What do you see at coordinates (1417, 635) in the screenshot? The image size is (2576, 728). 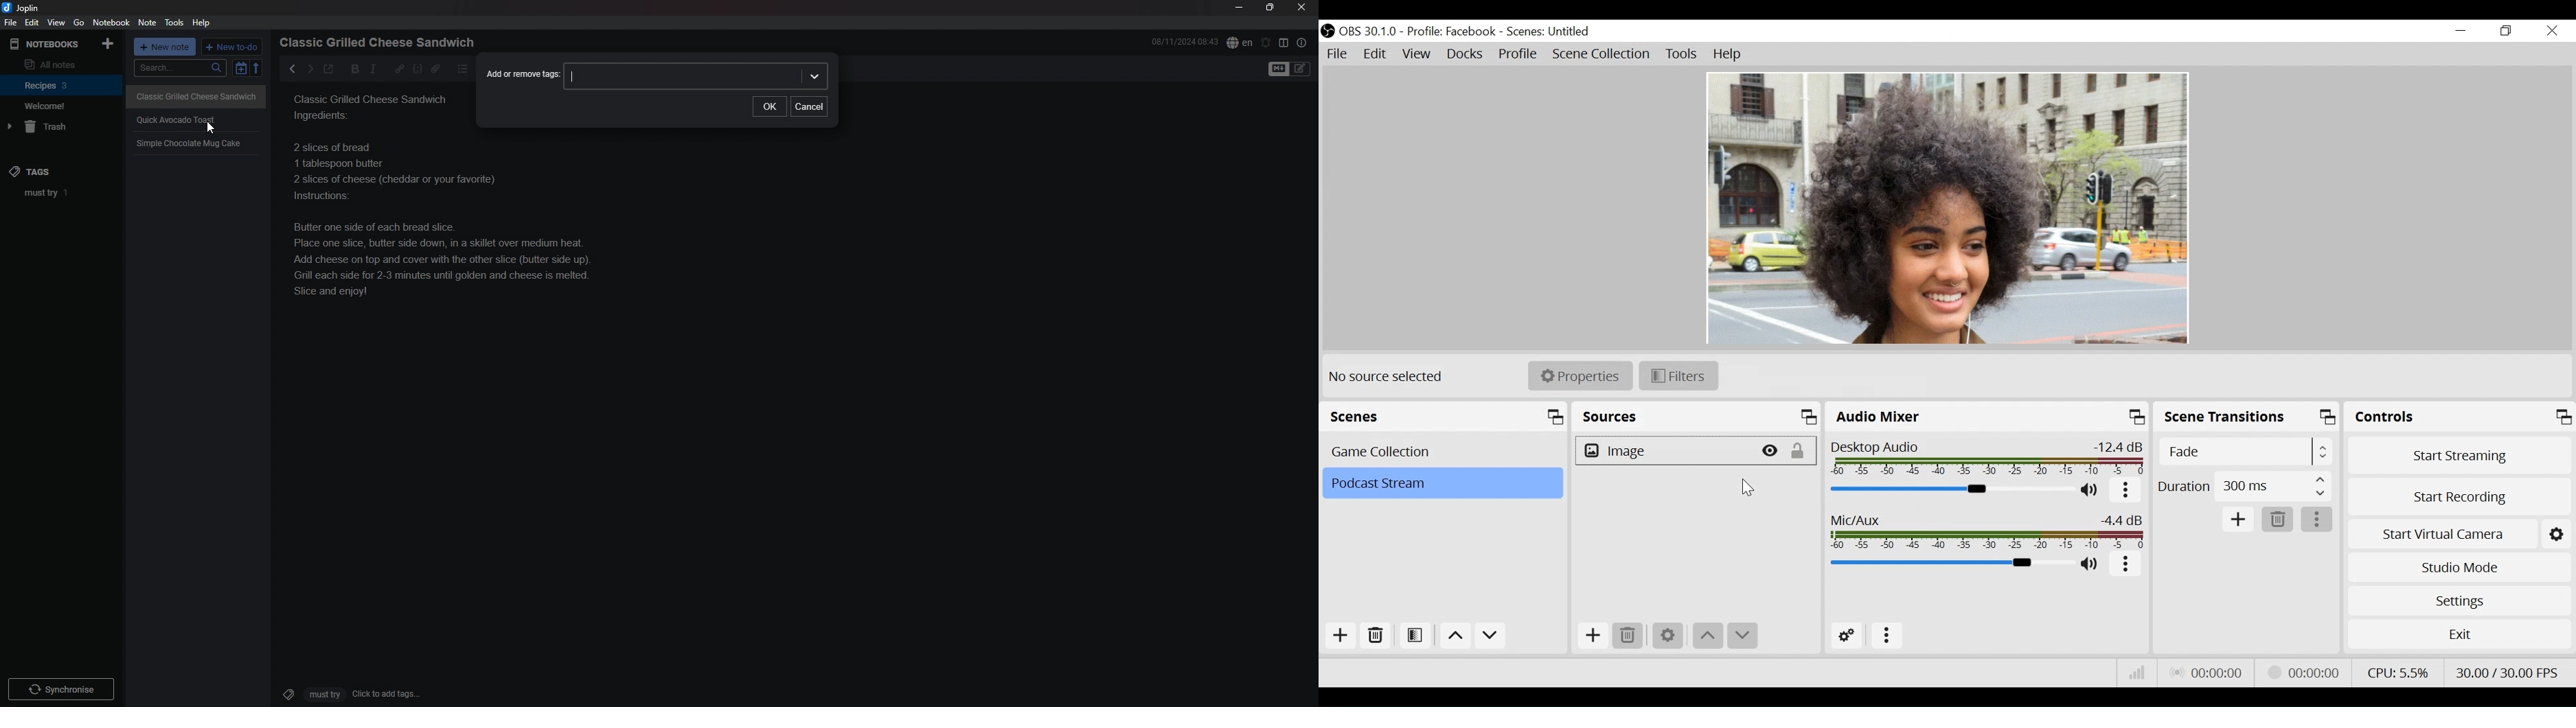 I see `Open Filter Source` at bounding box center [1417, 635].